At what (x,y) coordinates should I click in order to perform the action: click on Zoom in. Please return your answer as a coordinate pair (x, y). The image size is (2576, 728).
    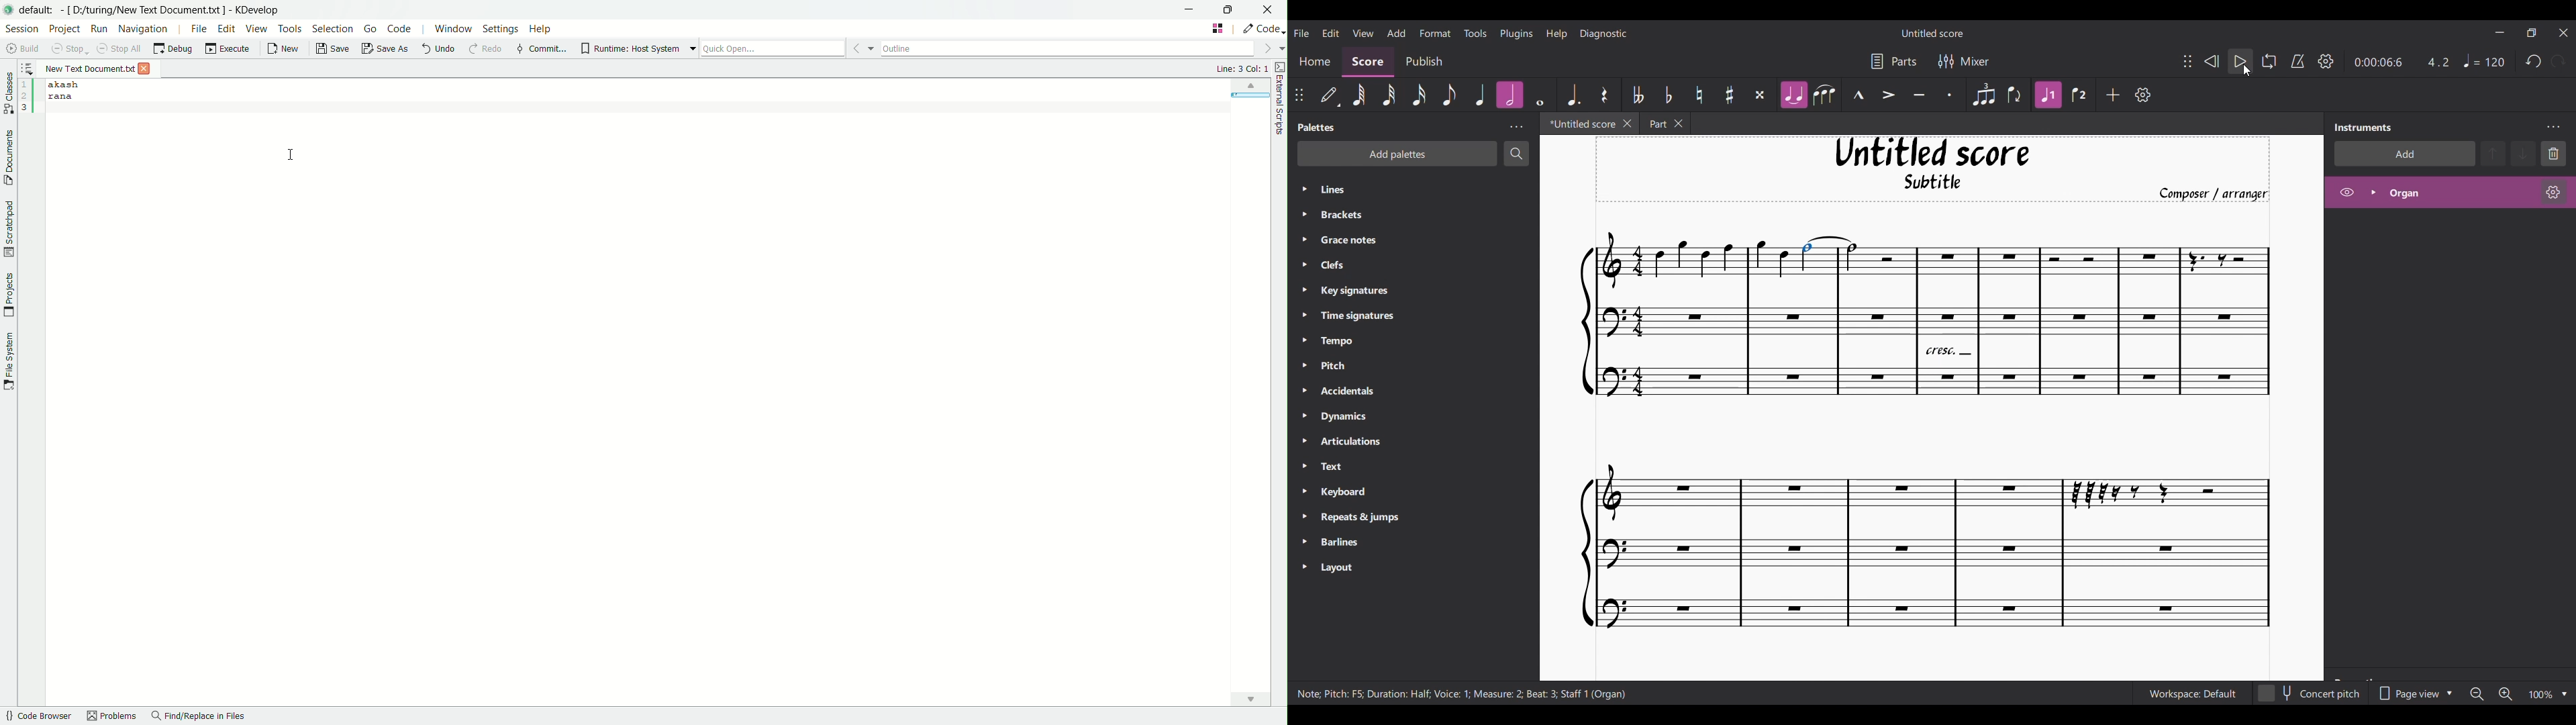
    Looking at the image, I should click on (2506, 694).